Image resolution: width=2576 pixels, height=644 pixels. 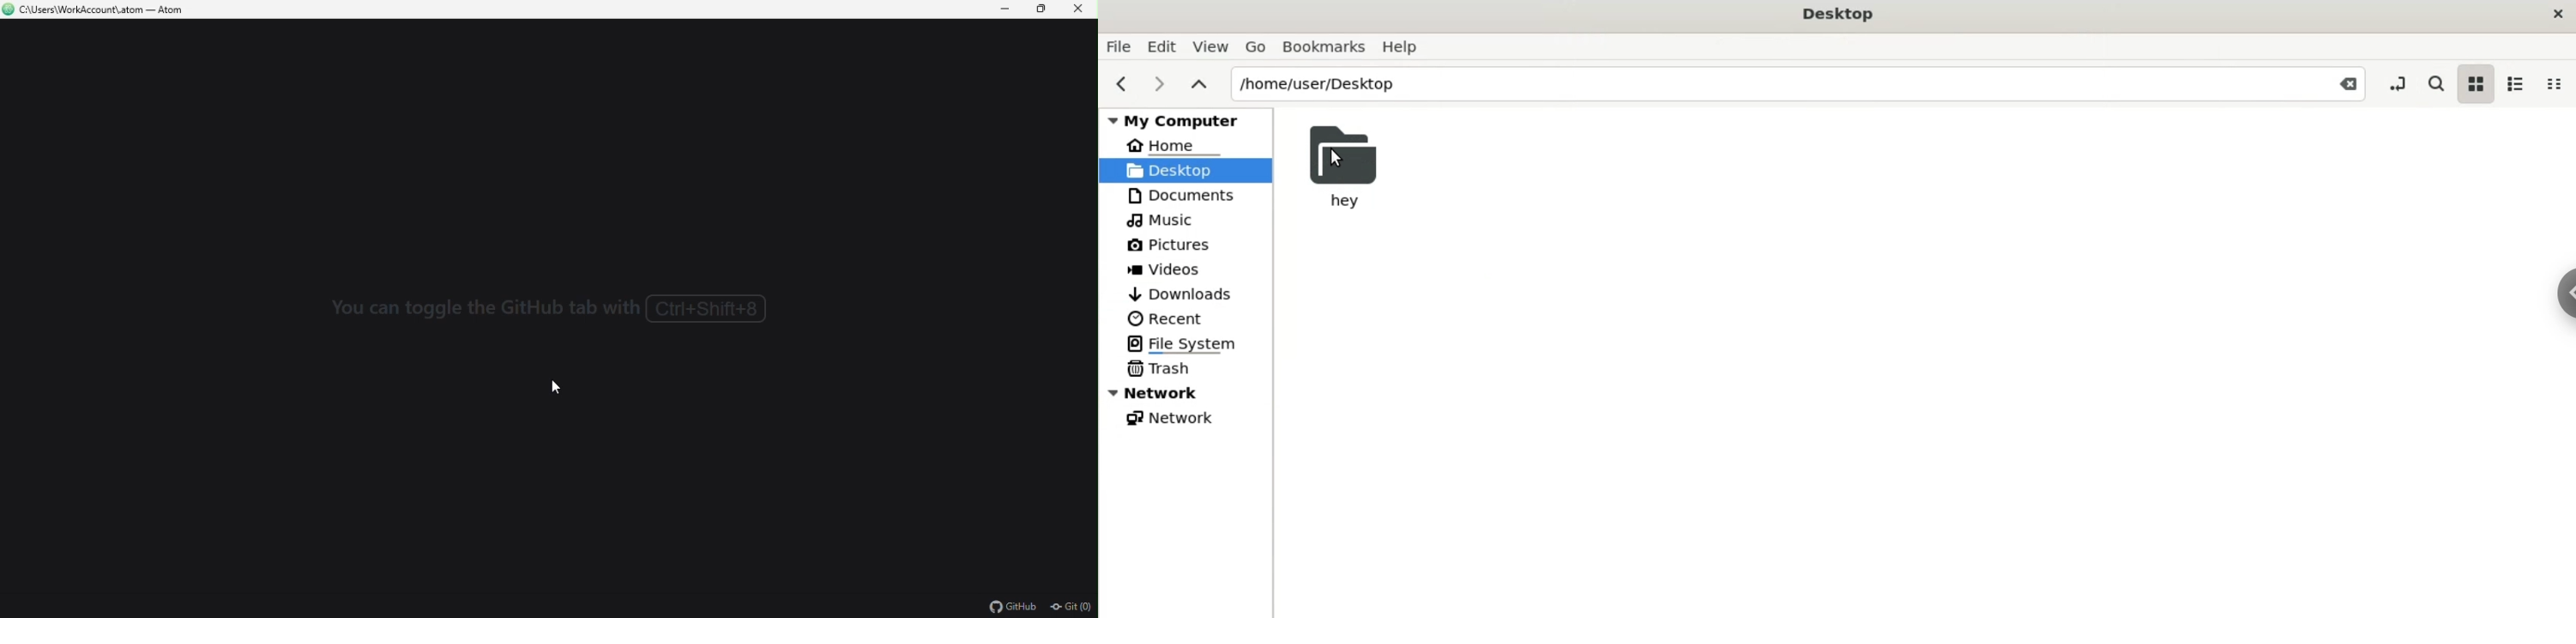 I want to click on location: /home/user/Desktop, so click(x=1799, y=84).